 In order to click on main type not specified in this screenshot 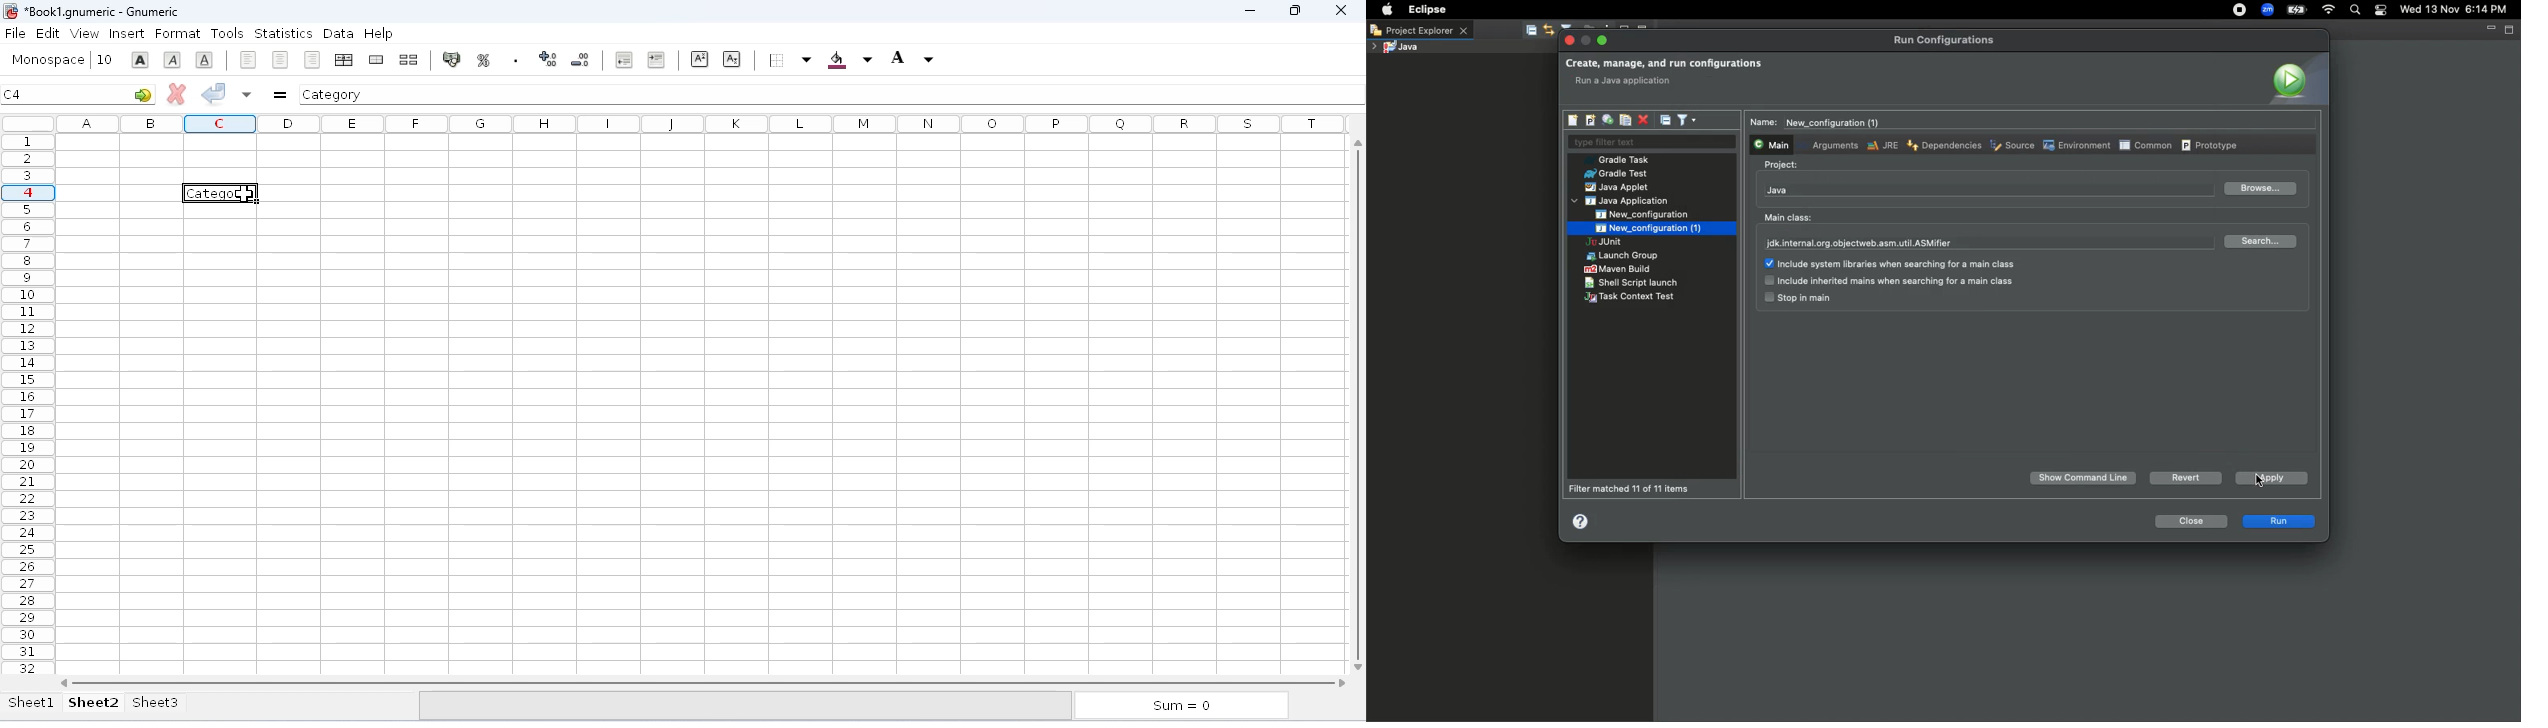, I will do `click(1628, 82)`.